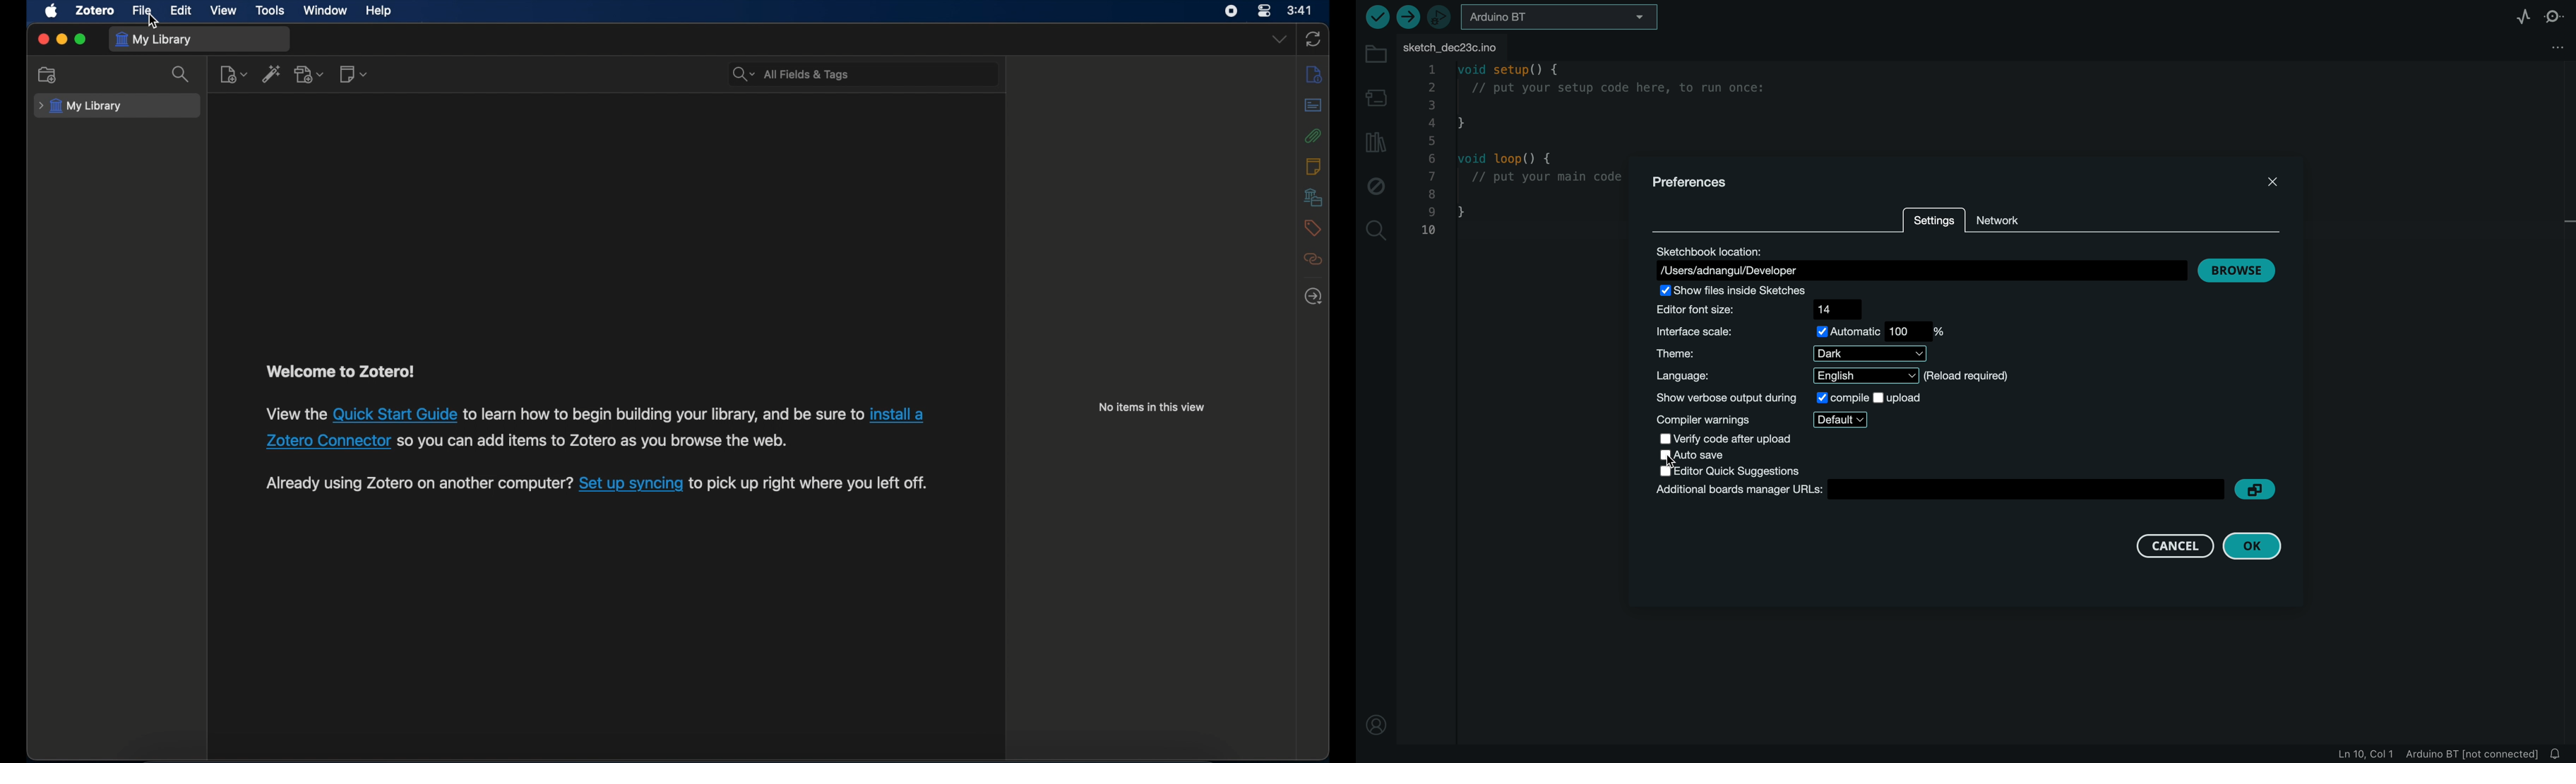  Describe the element at coordinates (1702, 455) in the screenshot. I see `save` at that location.